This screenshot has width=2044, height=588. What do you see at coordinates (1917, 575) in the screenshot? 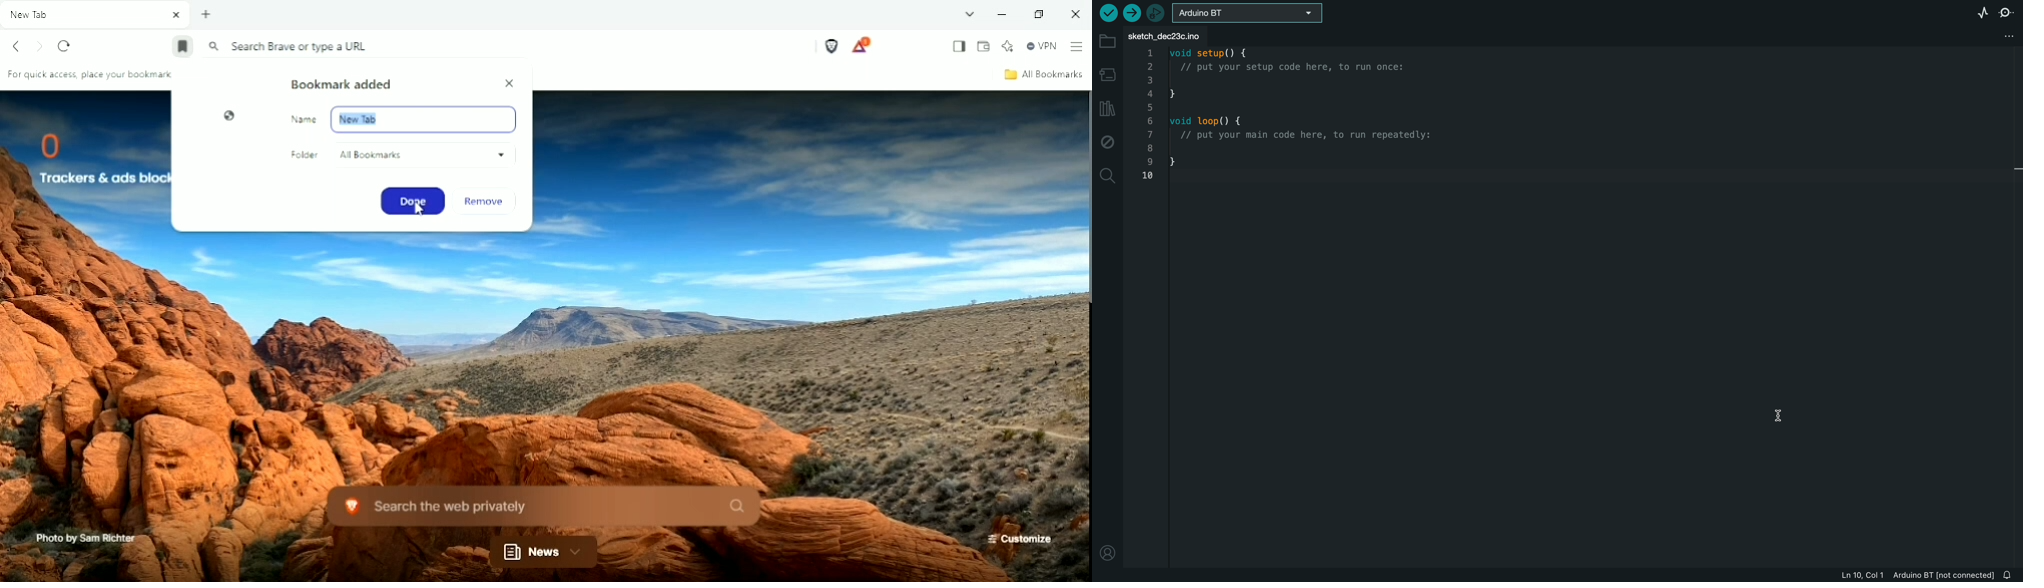
I see `file information` at bounding box center [1917, 575].